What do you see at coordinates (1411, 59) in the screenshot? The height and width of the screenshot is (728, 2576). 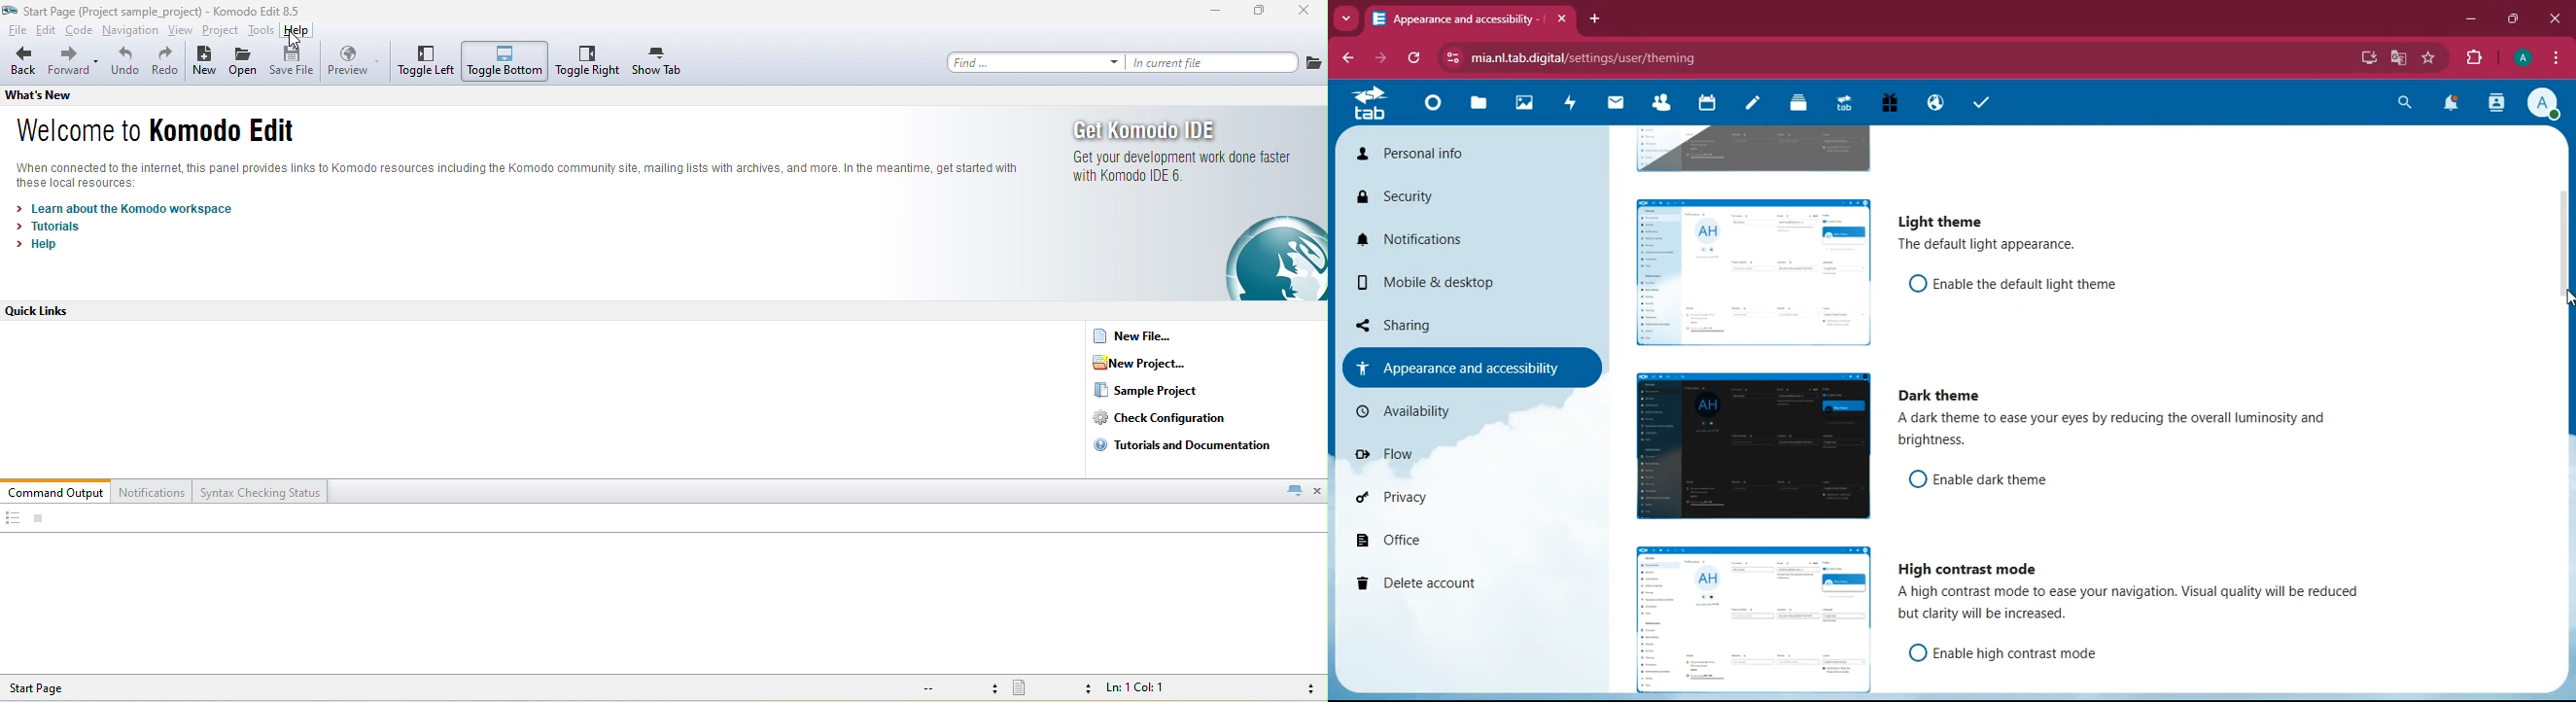 I see `refresh` at bounding box center [1411, 59].